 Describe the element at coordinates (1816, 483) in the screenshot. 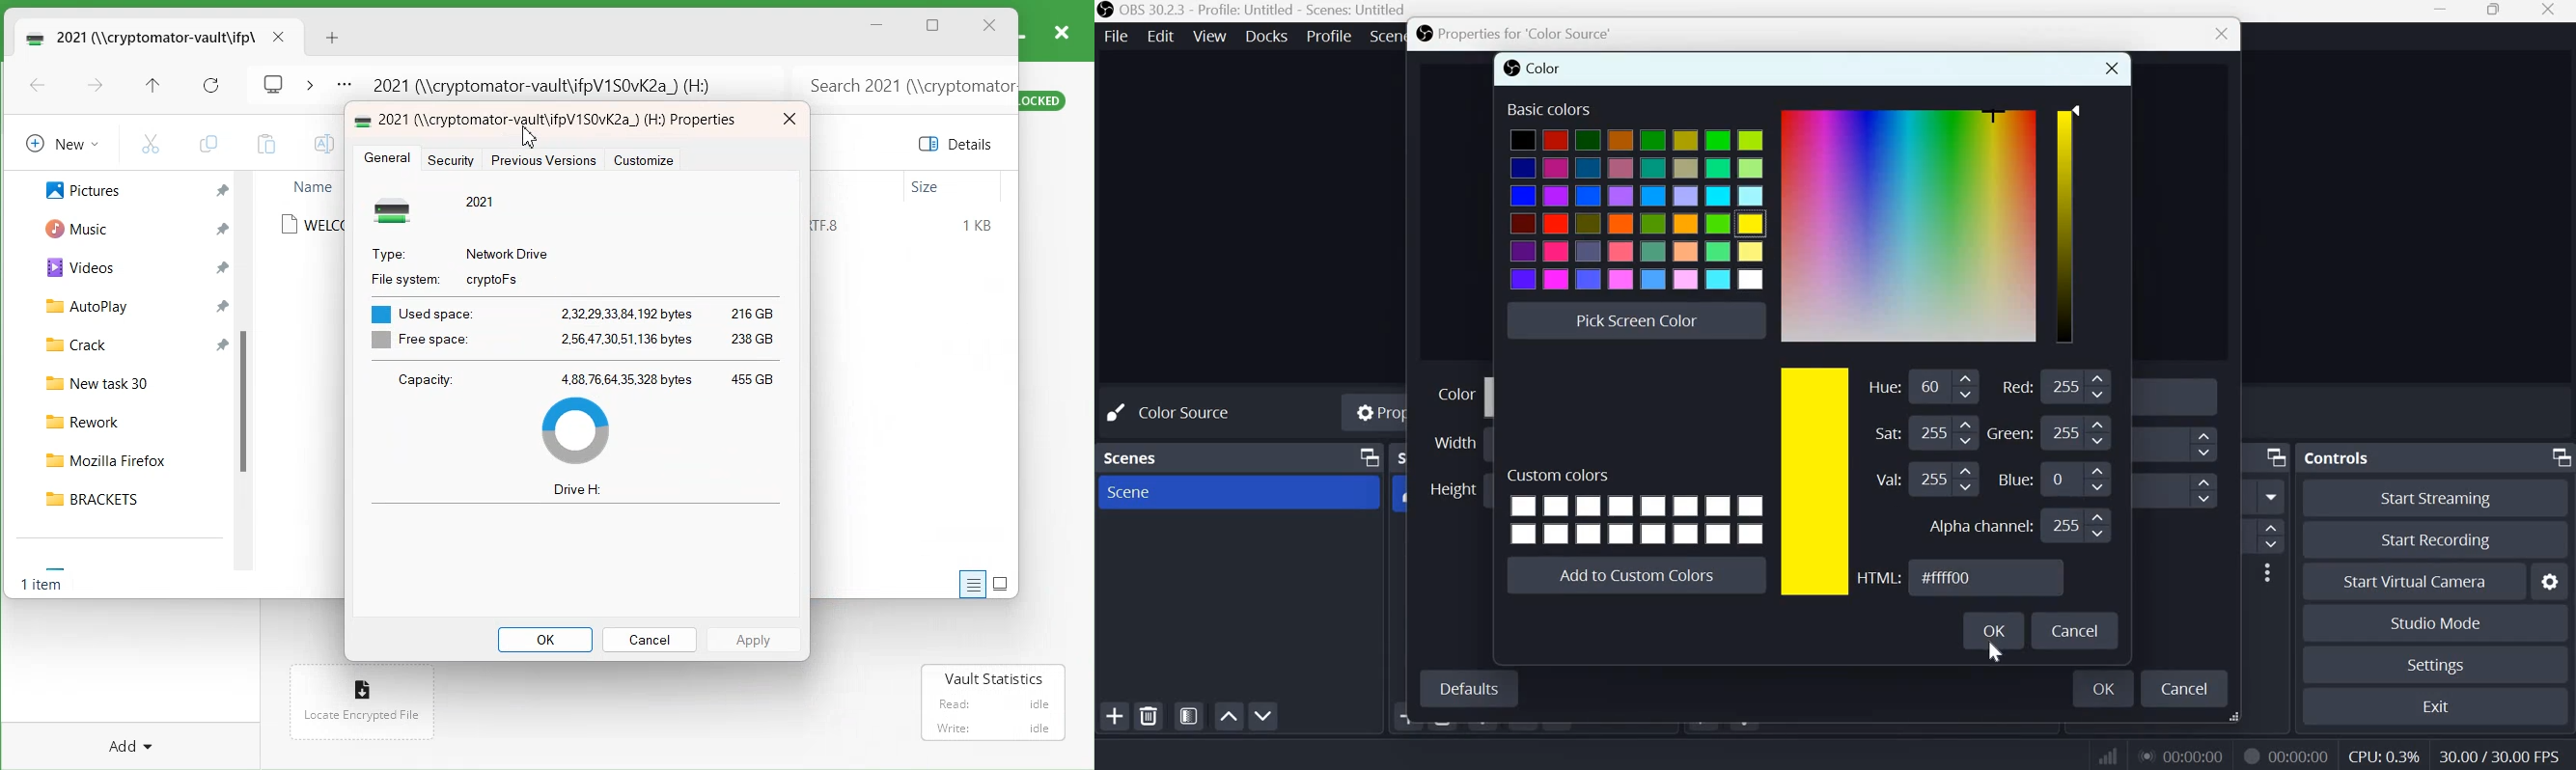

I see `chosen color` at that location.